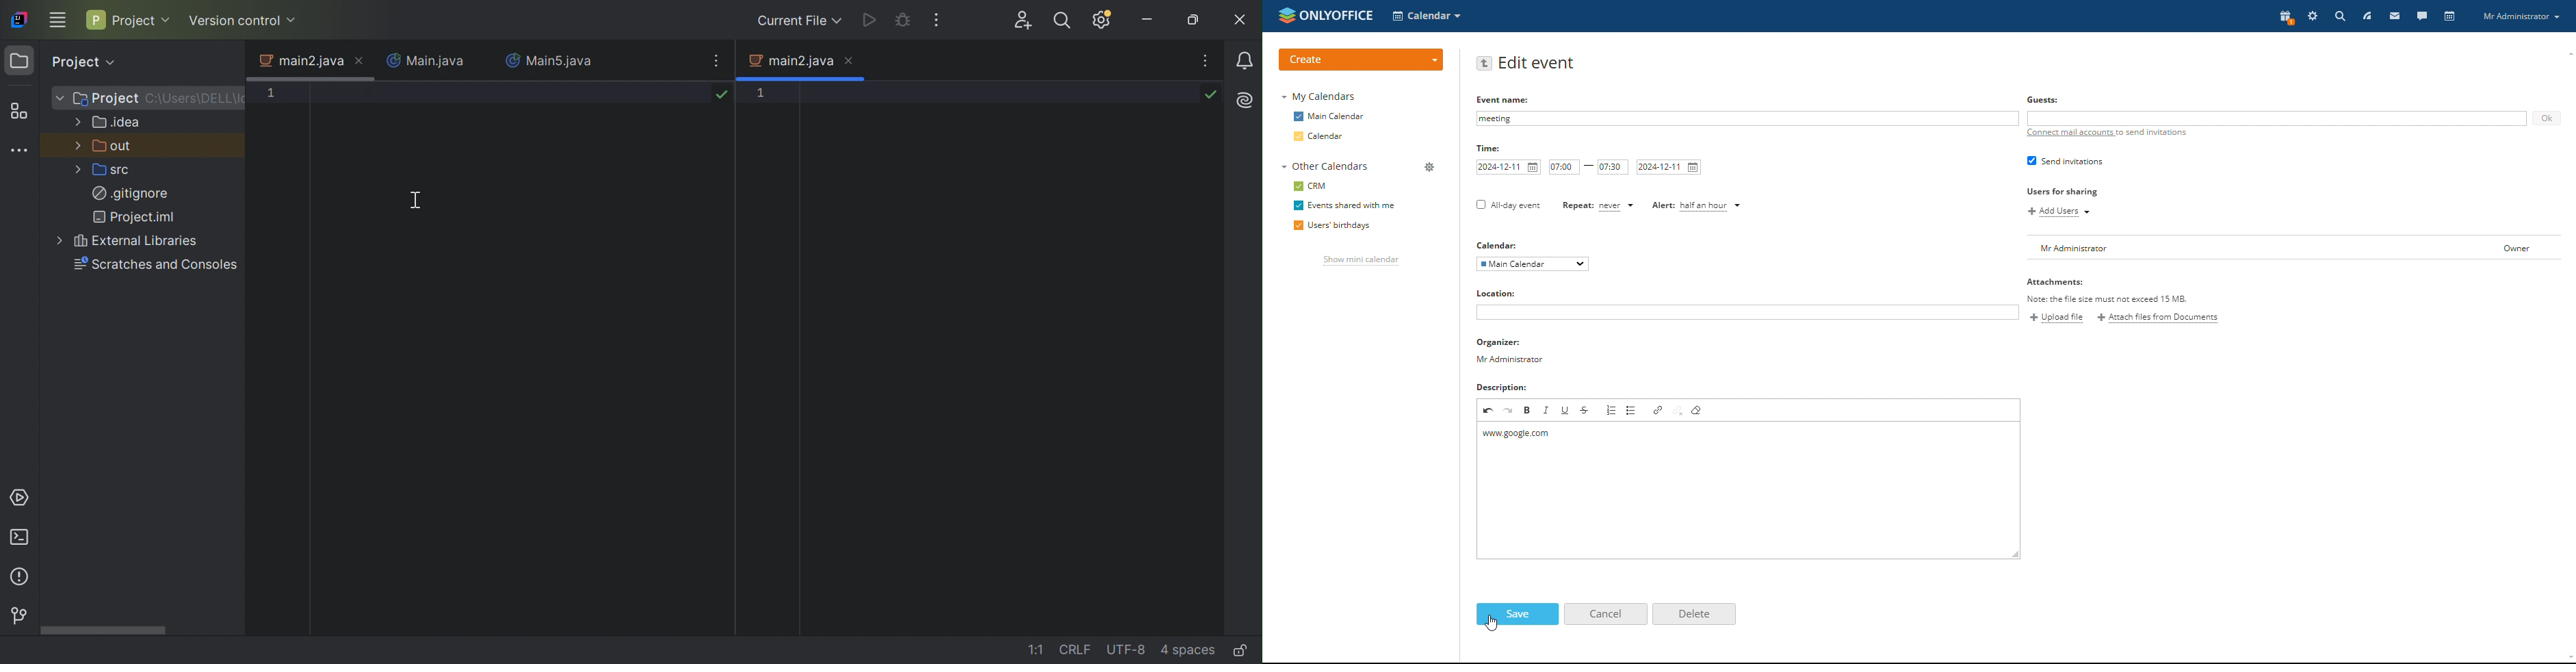 This screenshot has height=672, width=2576. I want to click on Code with me, so click(1025, 21).